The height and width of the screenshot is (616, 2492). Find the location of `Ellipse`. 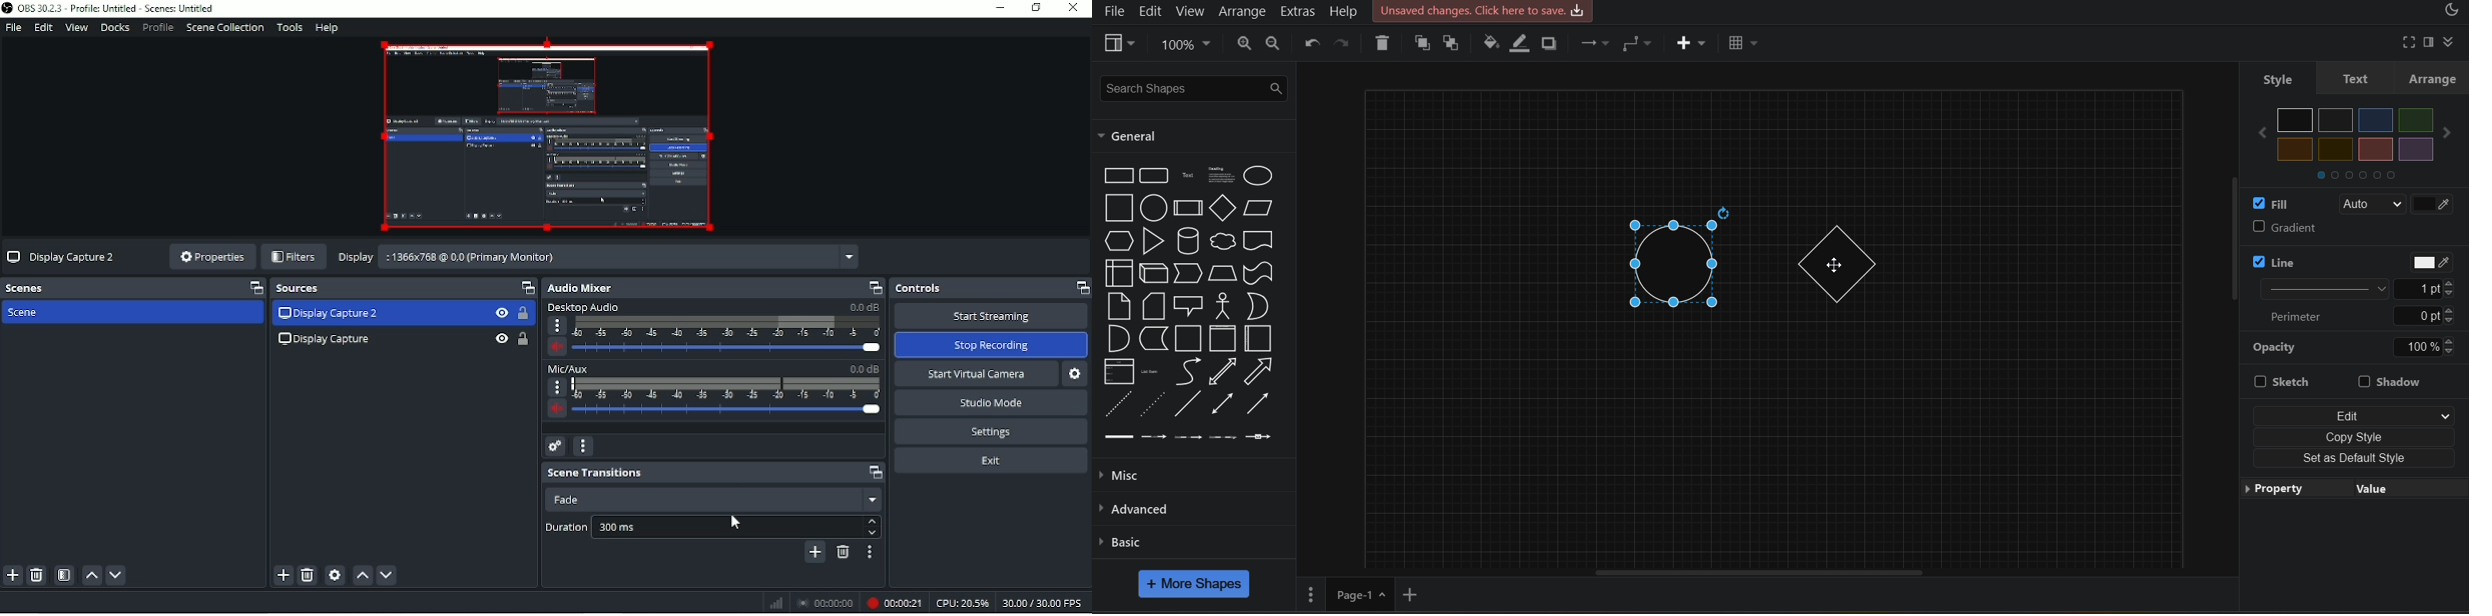

Ellipse is located at coordinates (1260, 175).